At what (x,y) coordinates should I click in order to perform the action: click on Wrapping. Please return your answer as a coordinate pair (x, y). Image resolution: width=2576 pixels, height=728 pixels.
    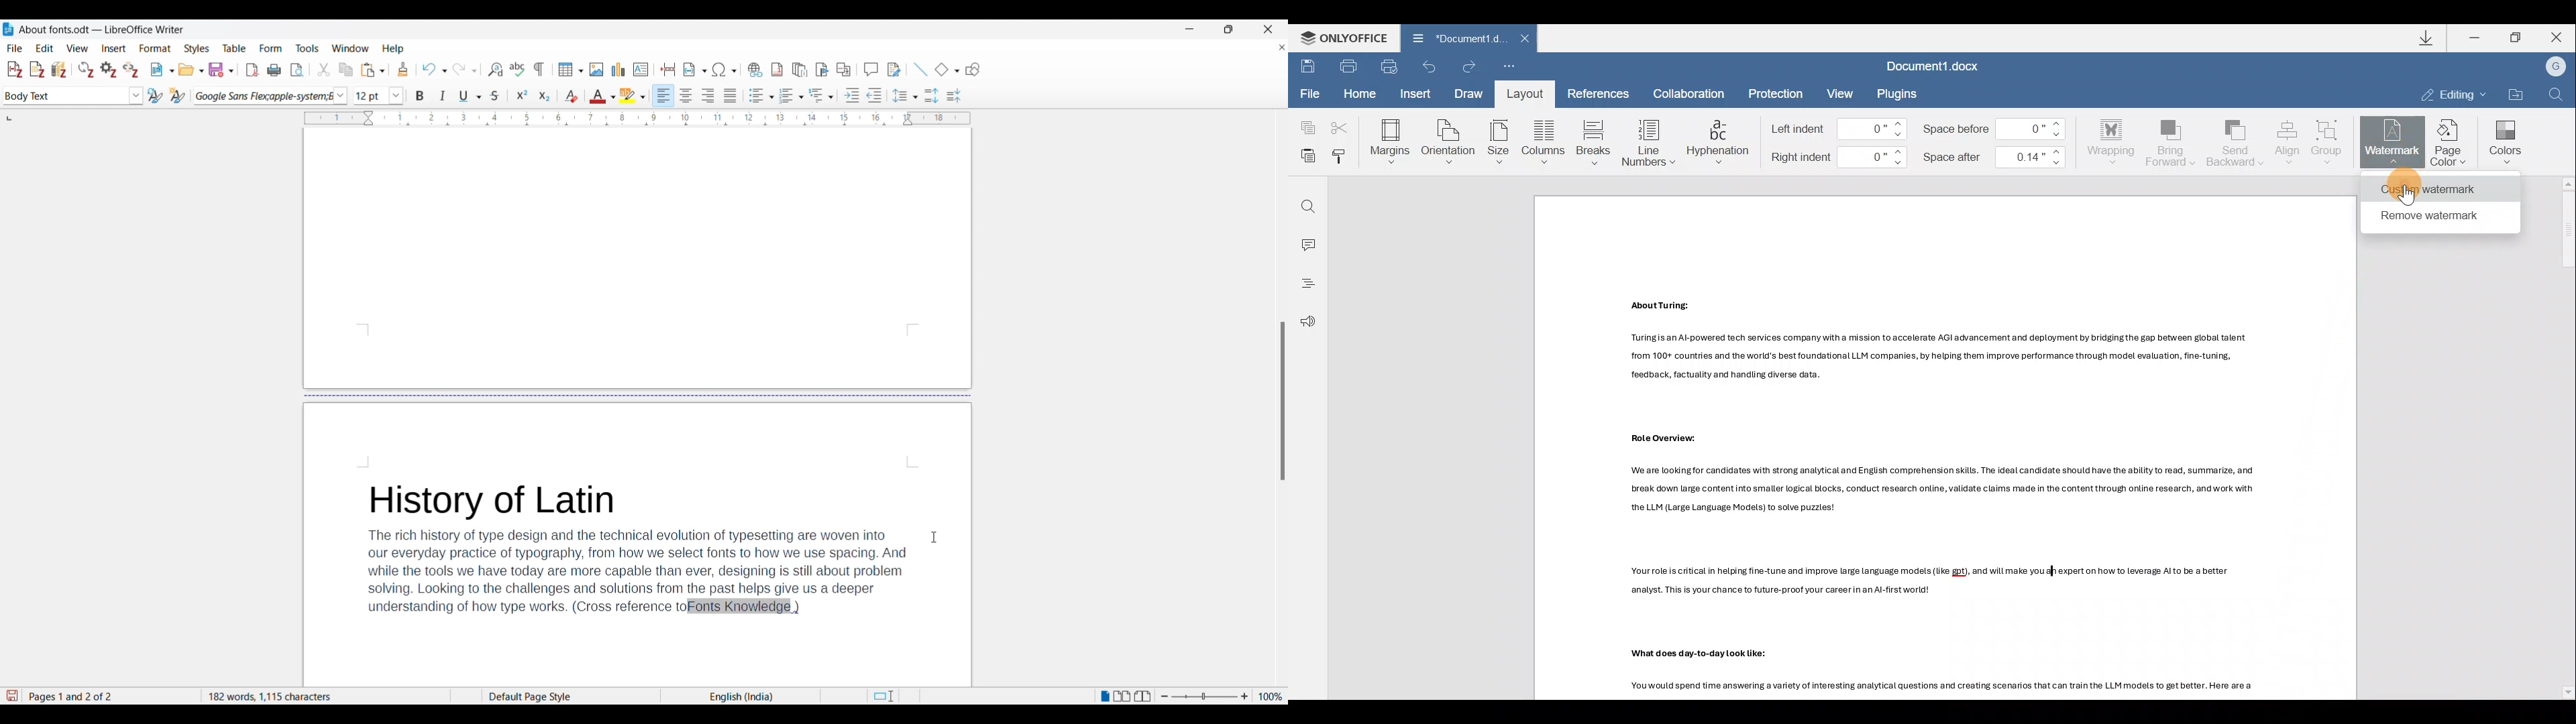
    Looking at the image, I should click on (2108, 142).